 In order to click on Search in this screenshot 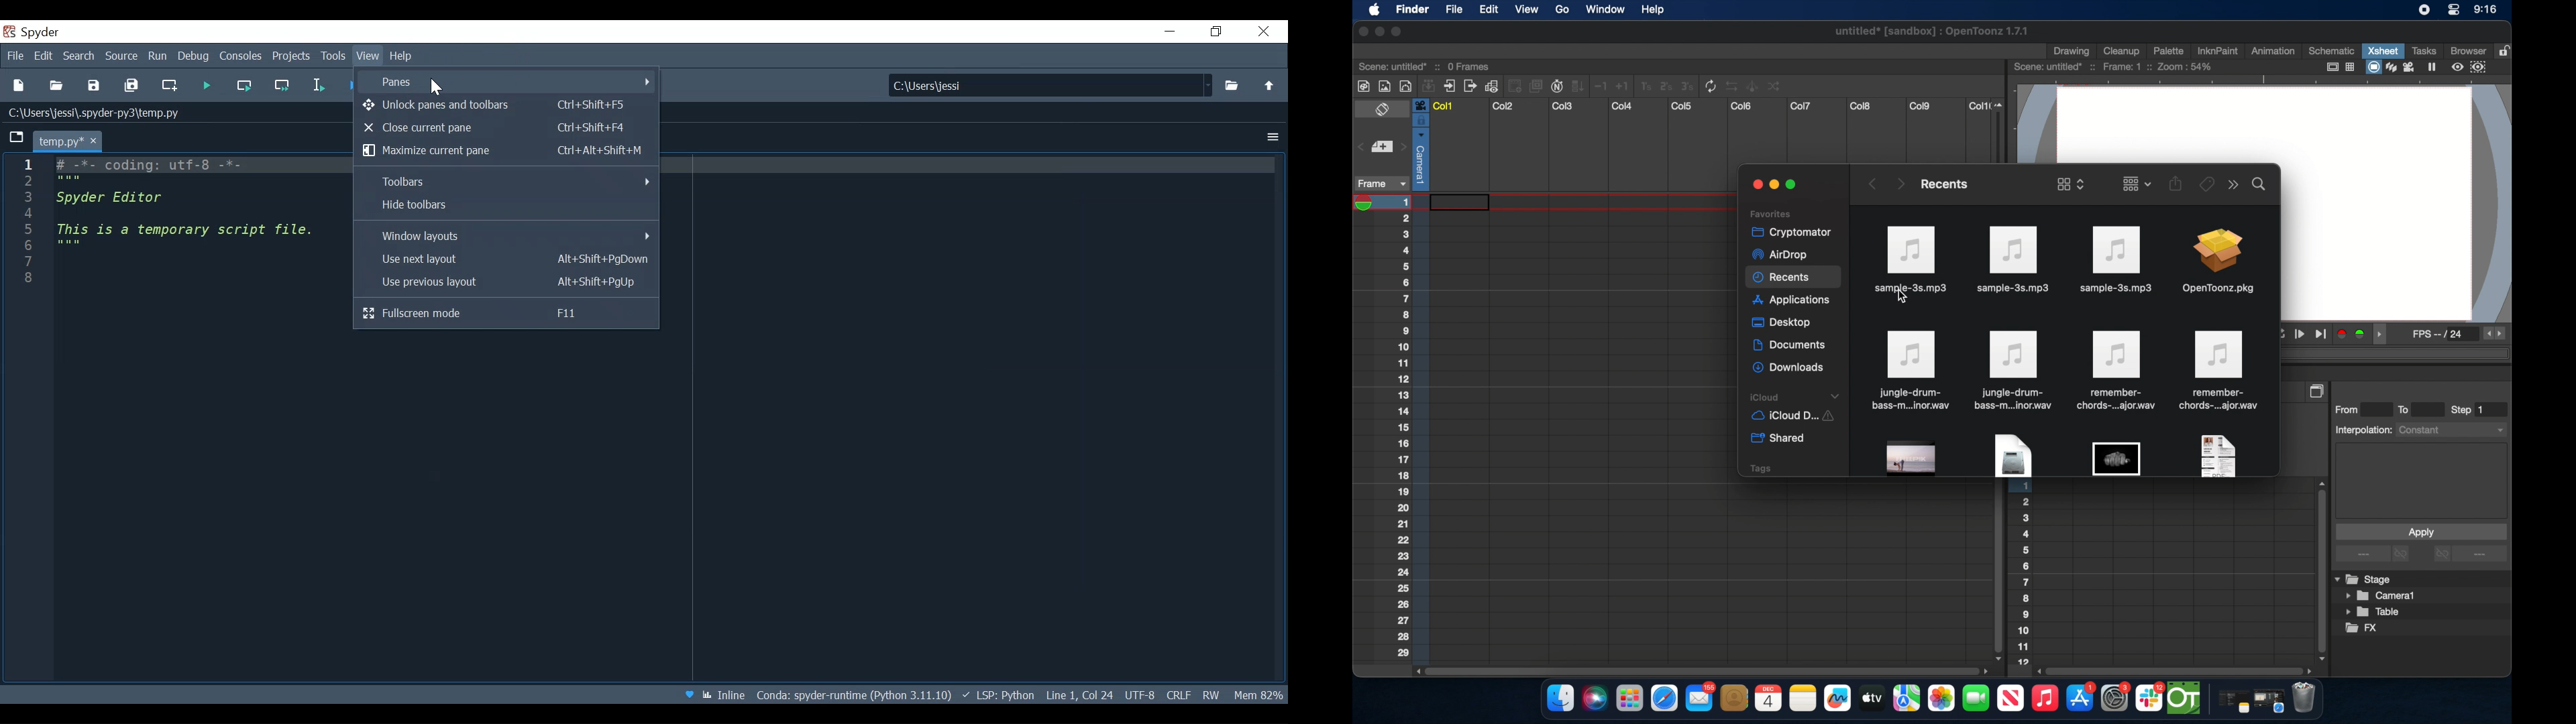, I will do `click(78, 57)`.